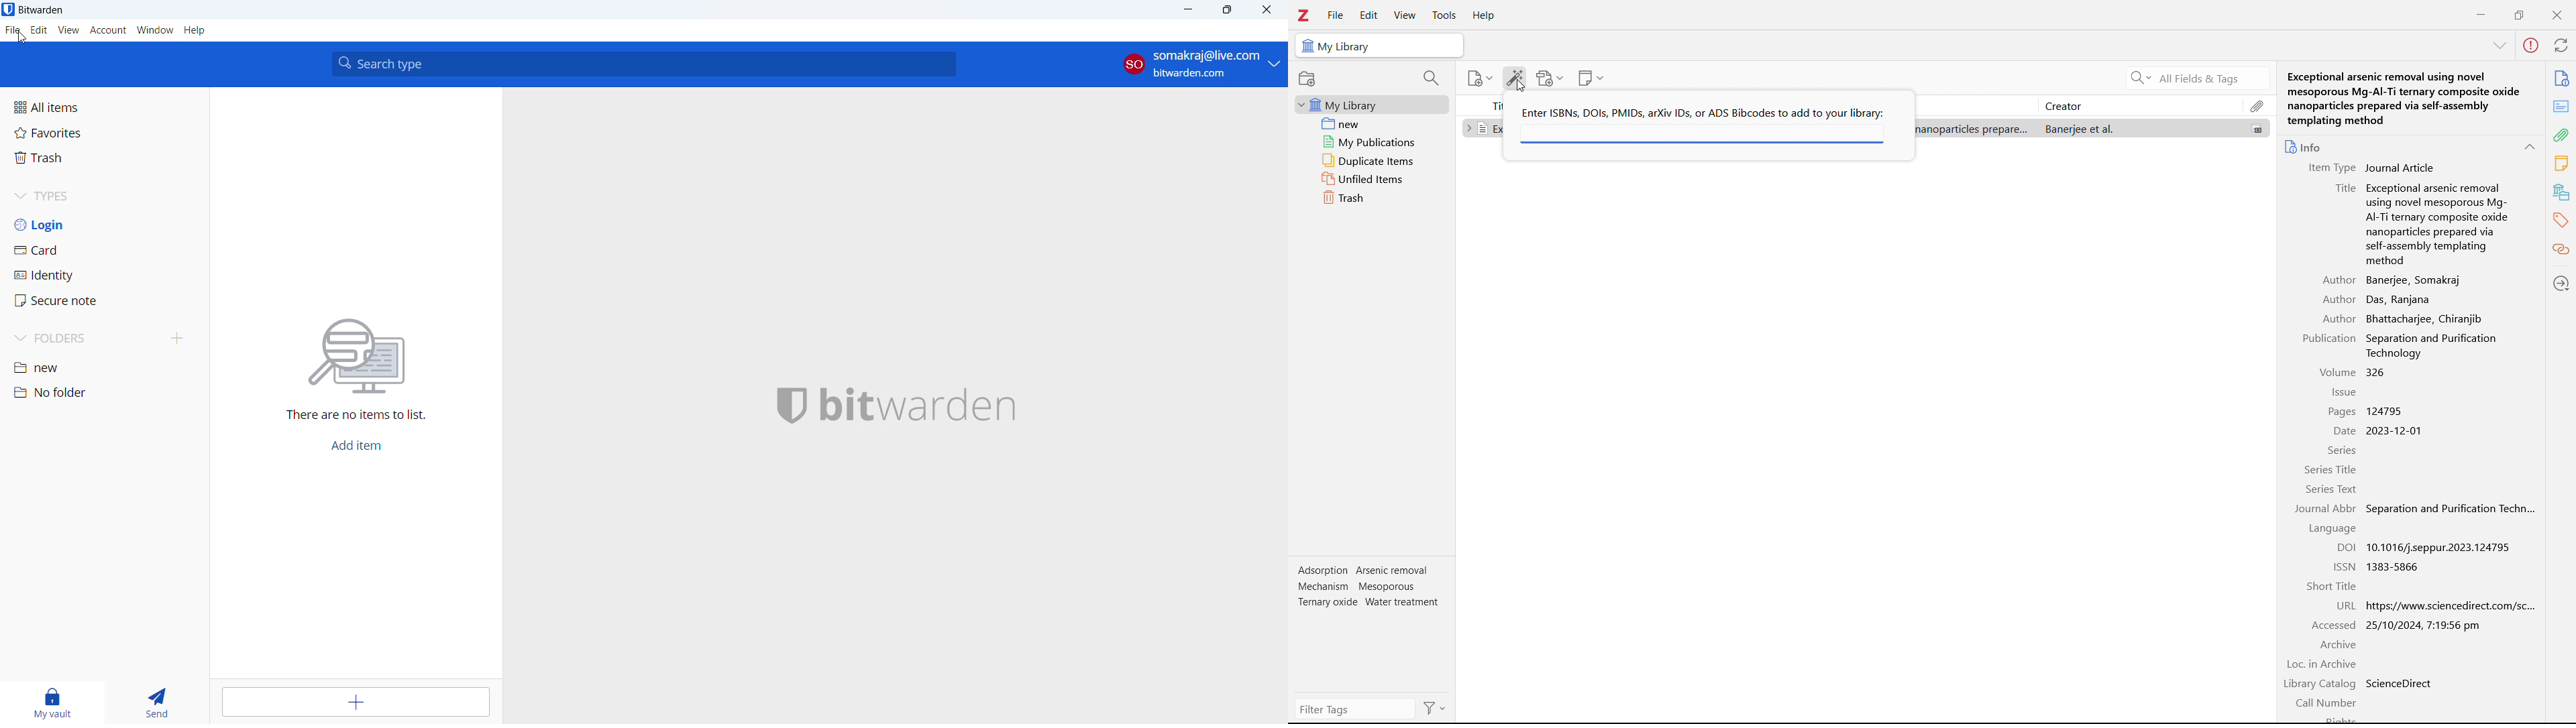  What do you see at coordinates (2412, 98) in the screenshot?
I see `Exceptional arsenic removal using novel Mesoporous Mg-Al-Ti ternary composite oxides nanoparticles prepared via Self-Assembly templating method` at bounding box center [2412, 98].